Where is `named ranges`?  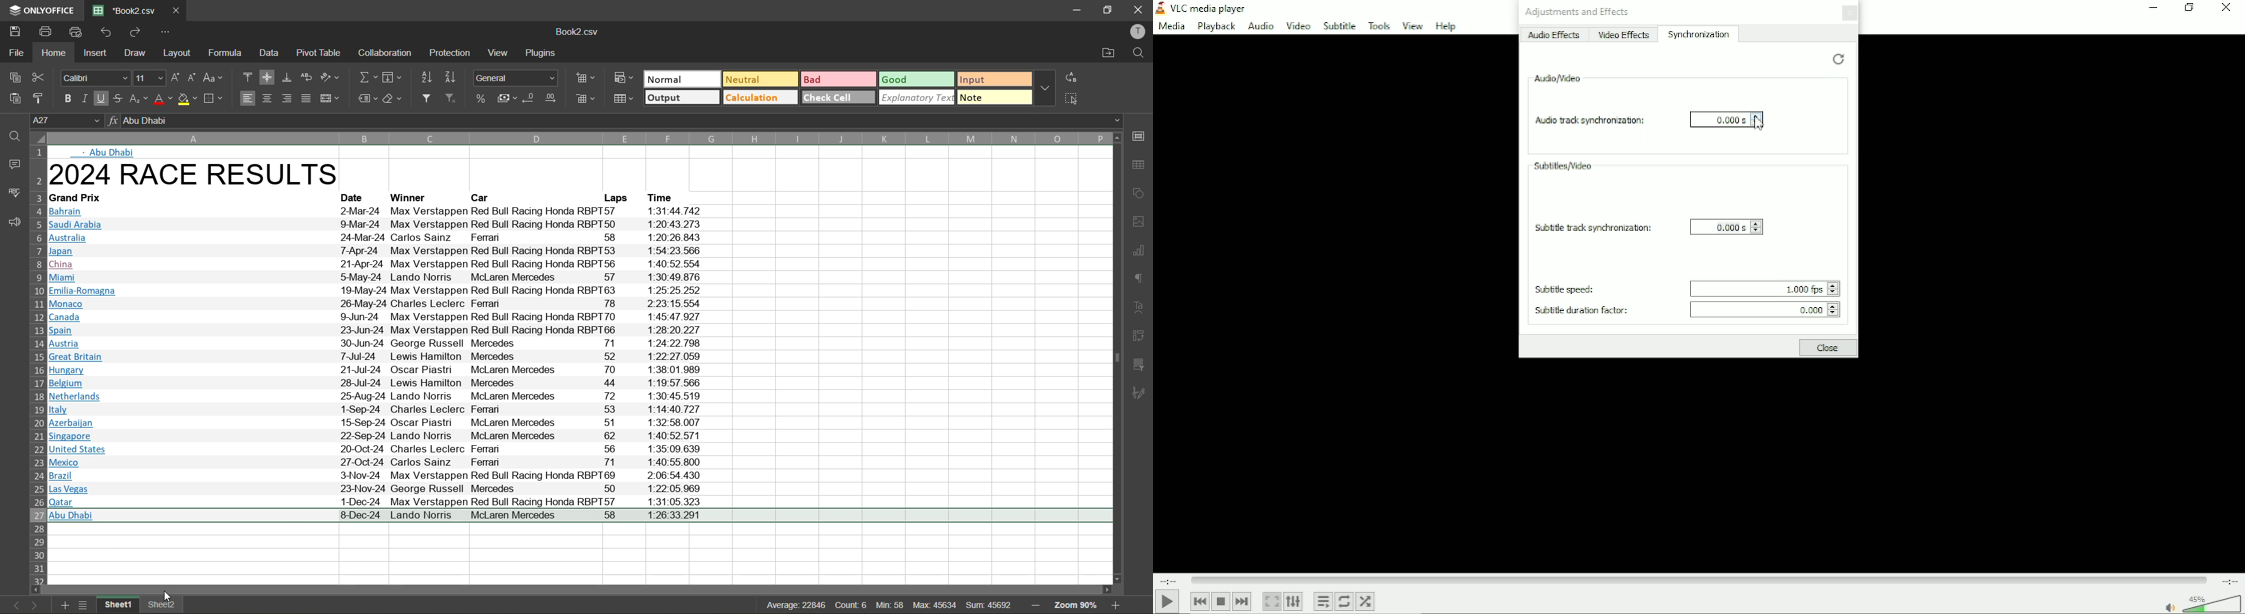
named ranges is located at coordinates (368, 97).